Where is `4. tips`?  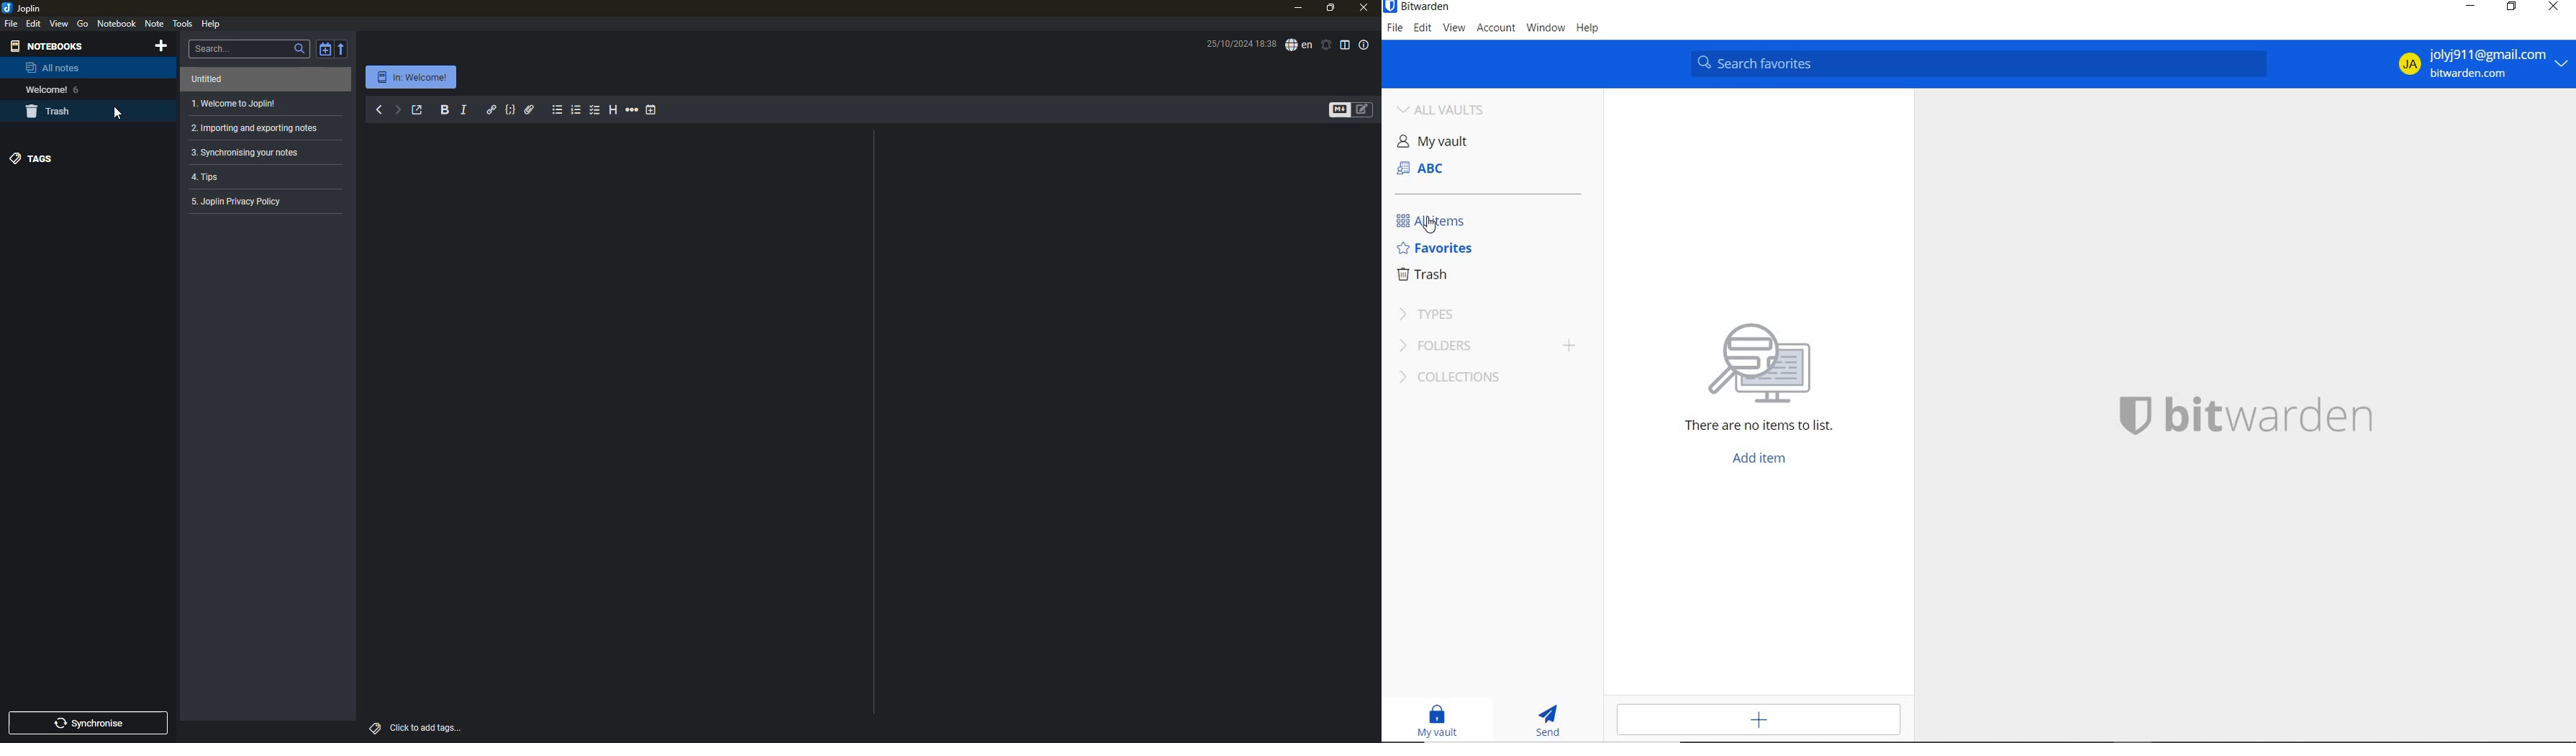 4. tips is located at coordinates (210, 178).